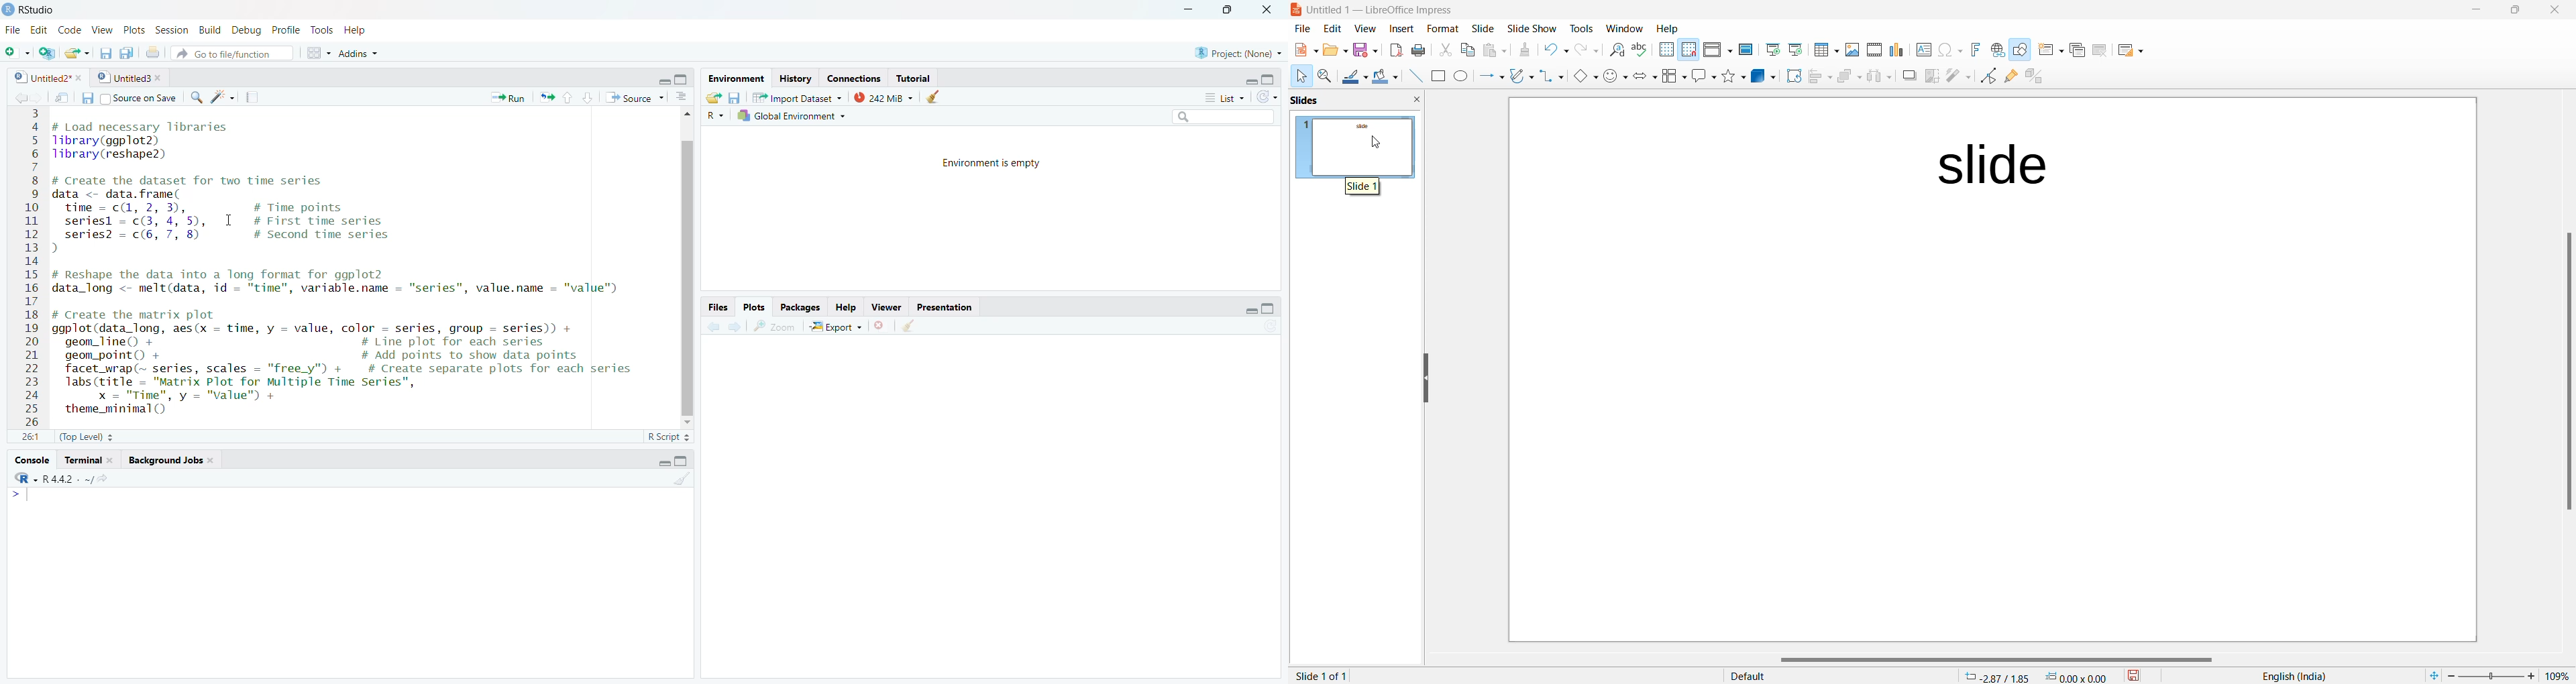 The height and width of the screenshot is (700, 2576). I want to click on minimize, so click(1250, 310).